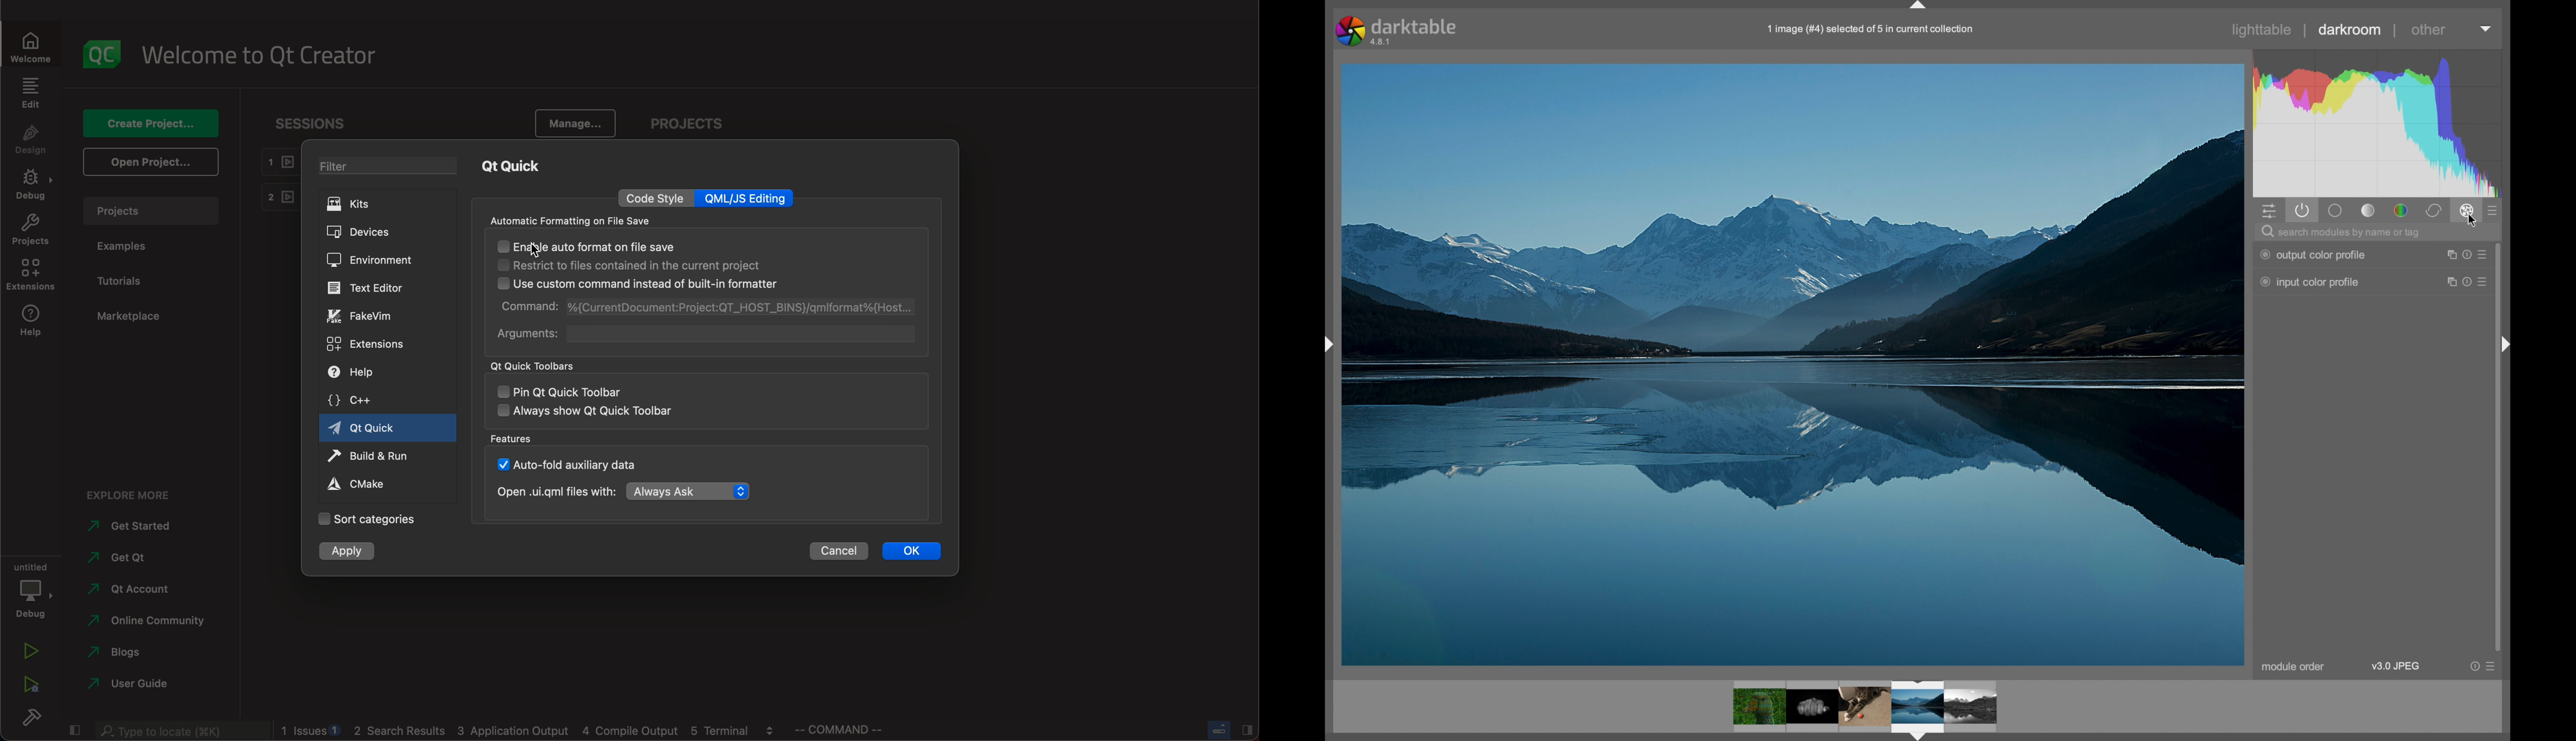 The height and width of the screenshot is (756, 2576). Describe the element at coordinates (102, 56) in the screenshot. I see `logo` at that location.